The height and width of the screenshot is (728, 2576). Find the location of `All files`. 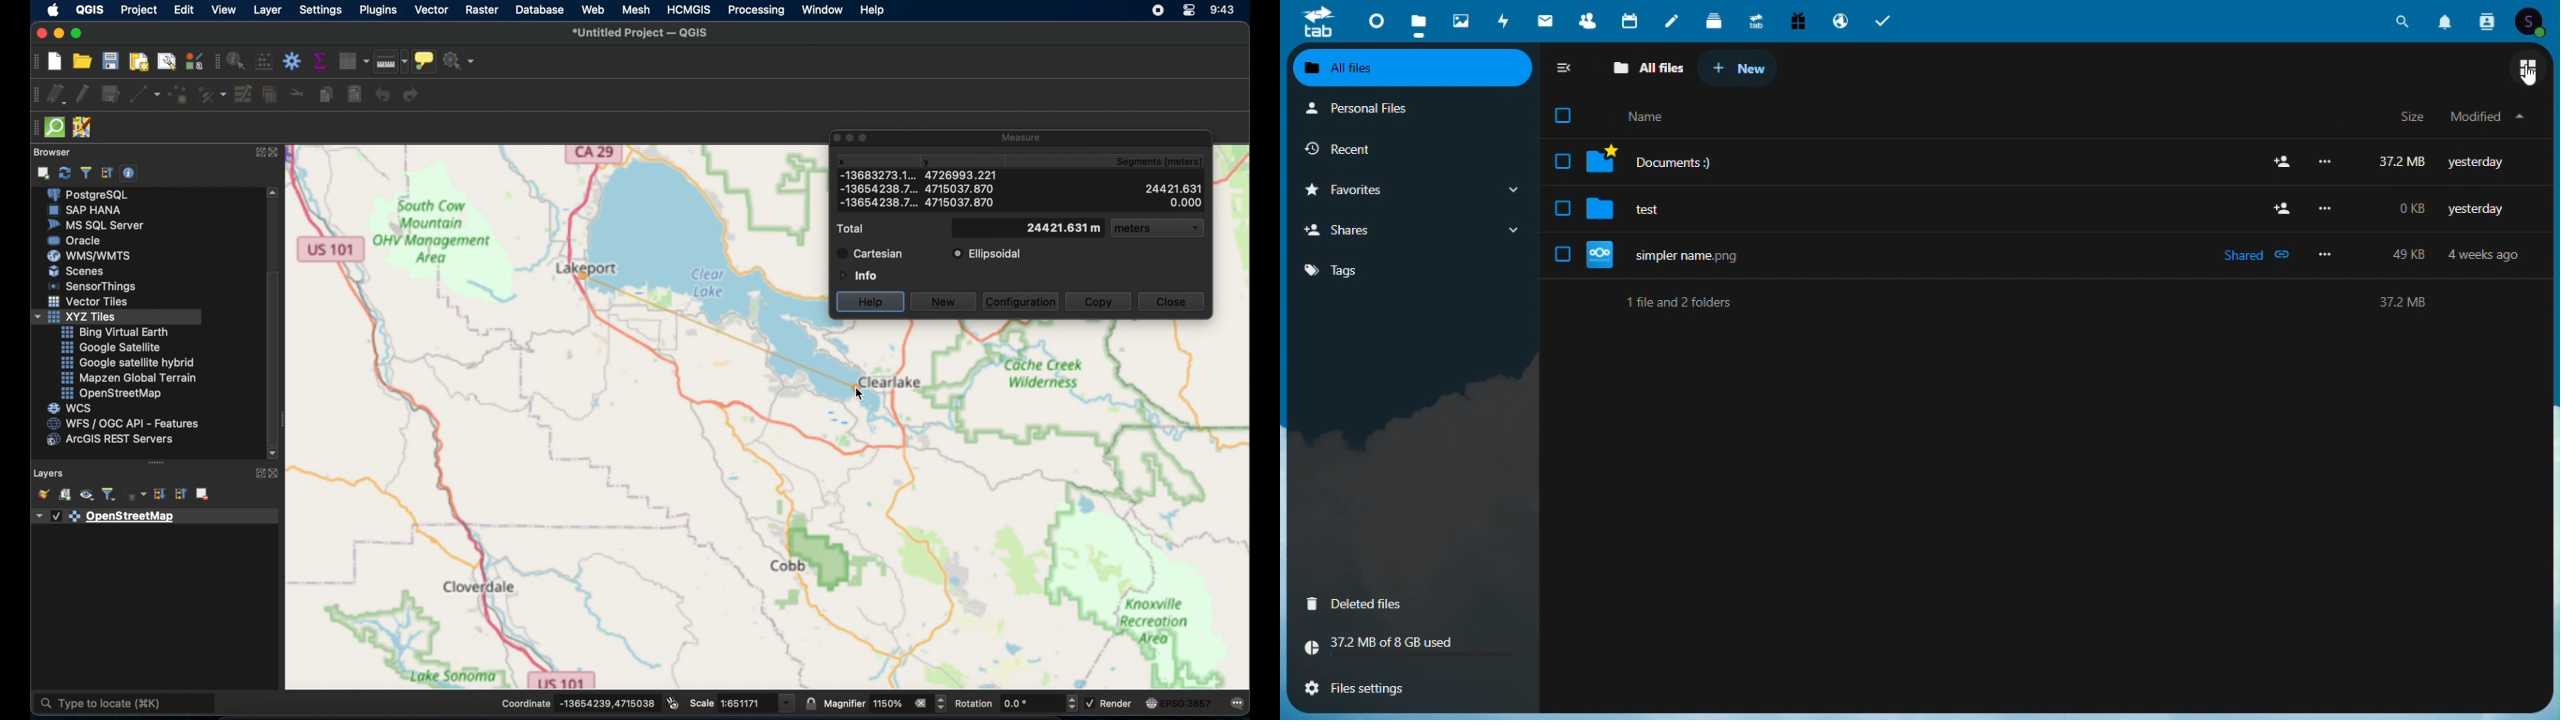

All files is located at coordinates (1412, 66).